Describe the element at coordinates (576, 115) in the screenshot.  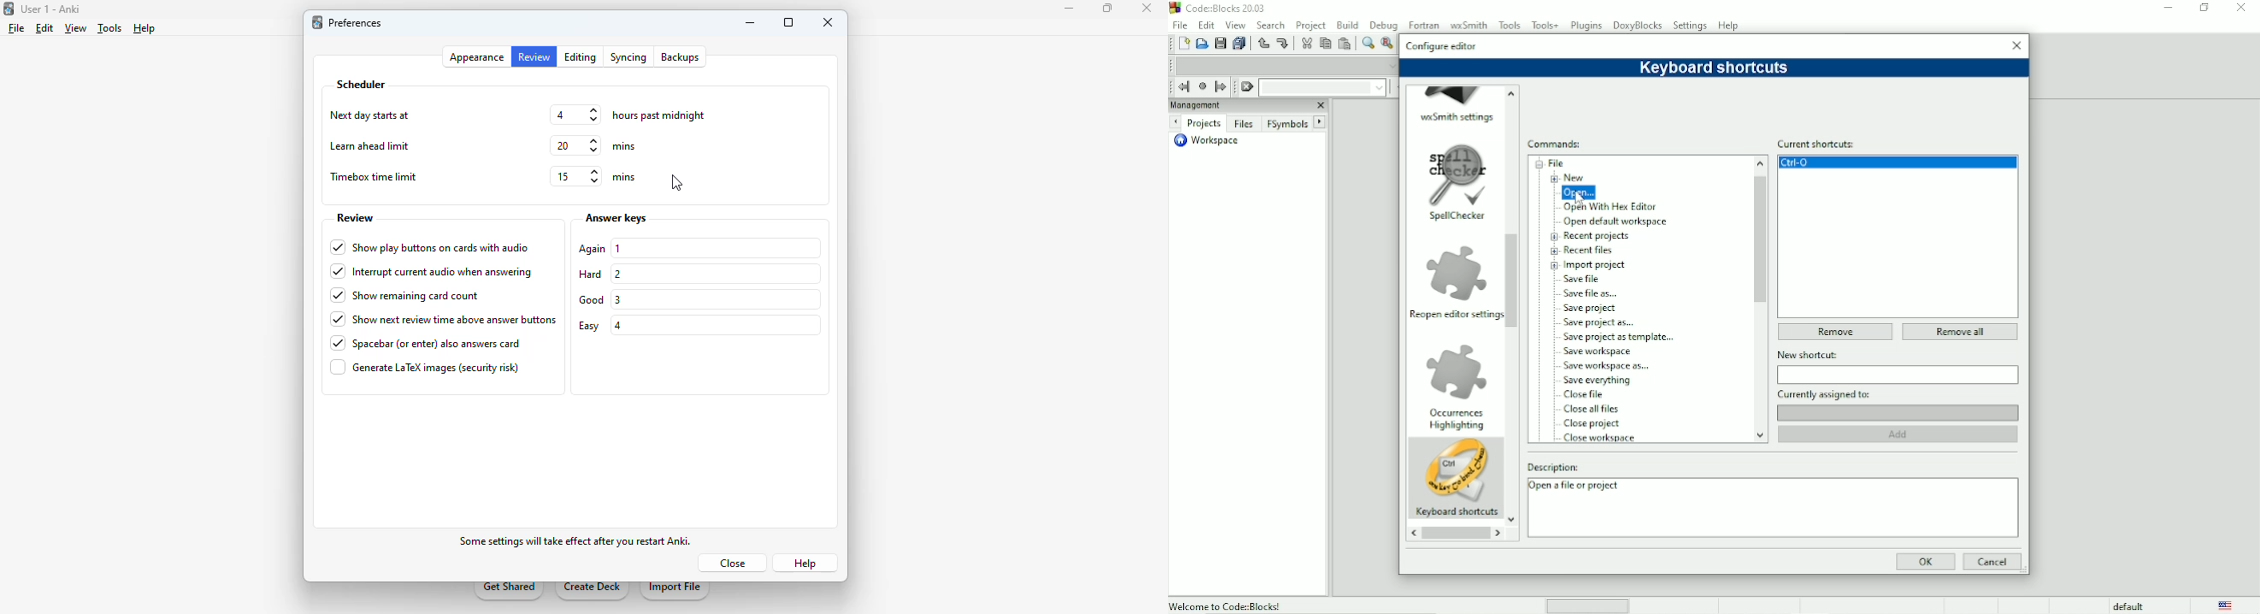
I see `4` at that location.